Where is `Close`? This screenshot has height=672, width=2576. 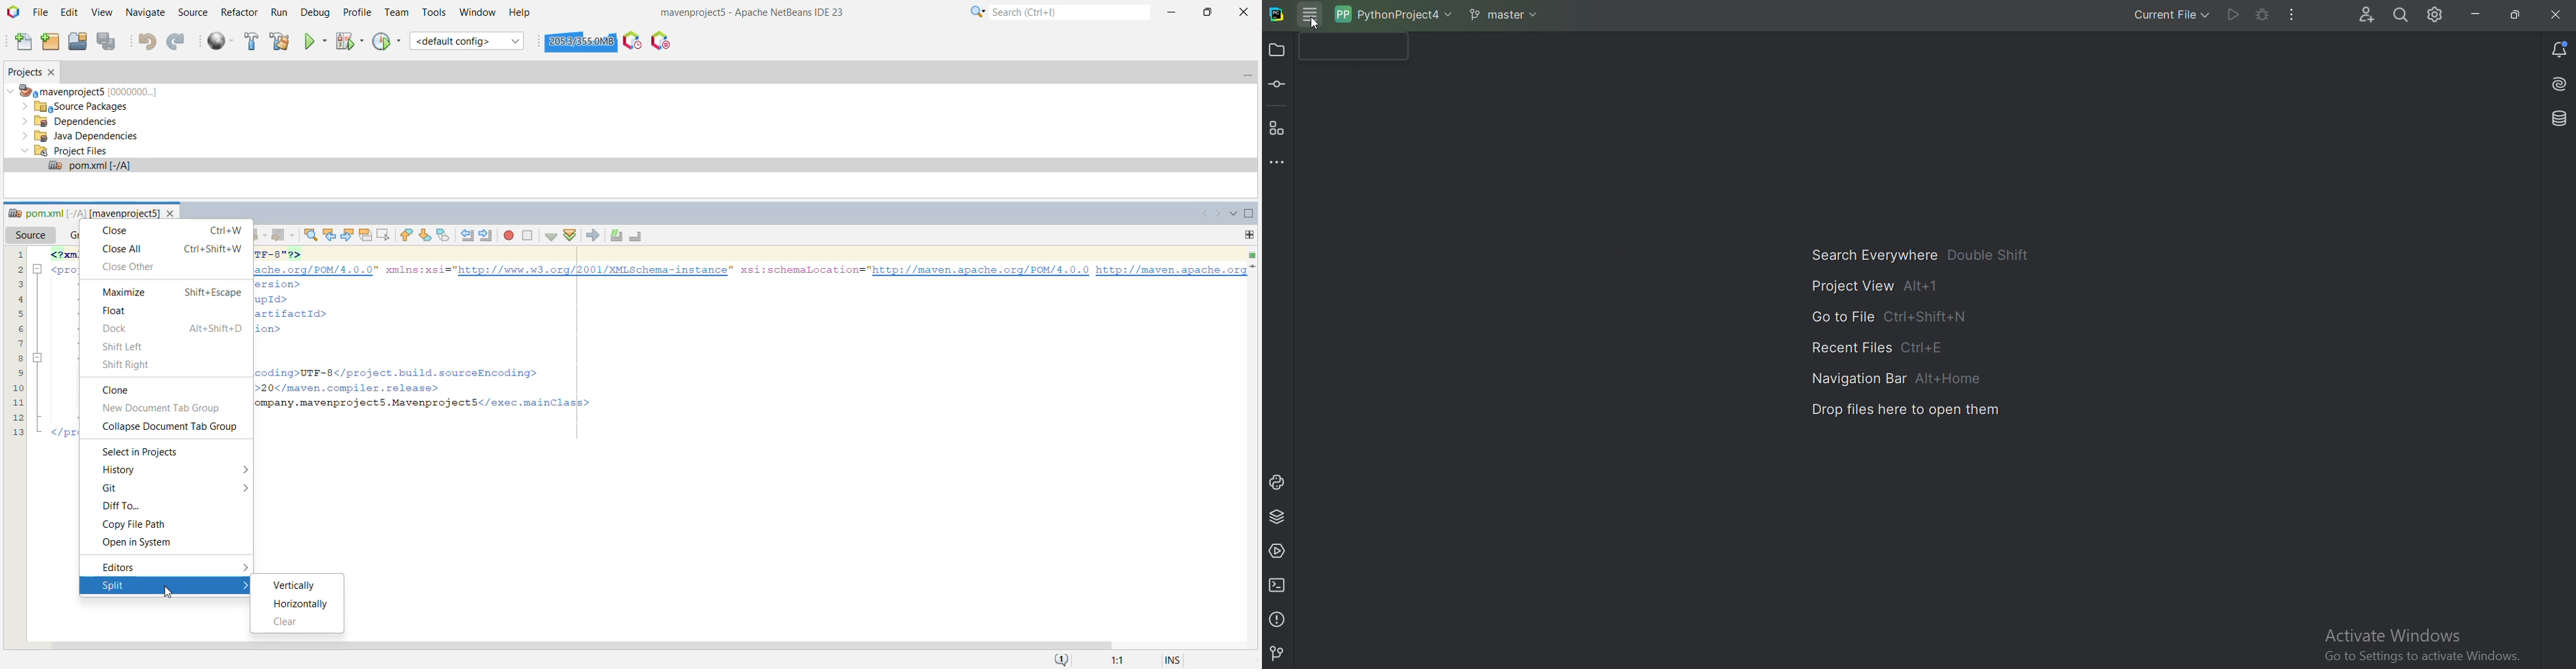 Close is located at coordinates (1245, 11).